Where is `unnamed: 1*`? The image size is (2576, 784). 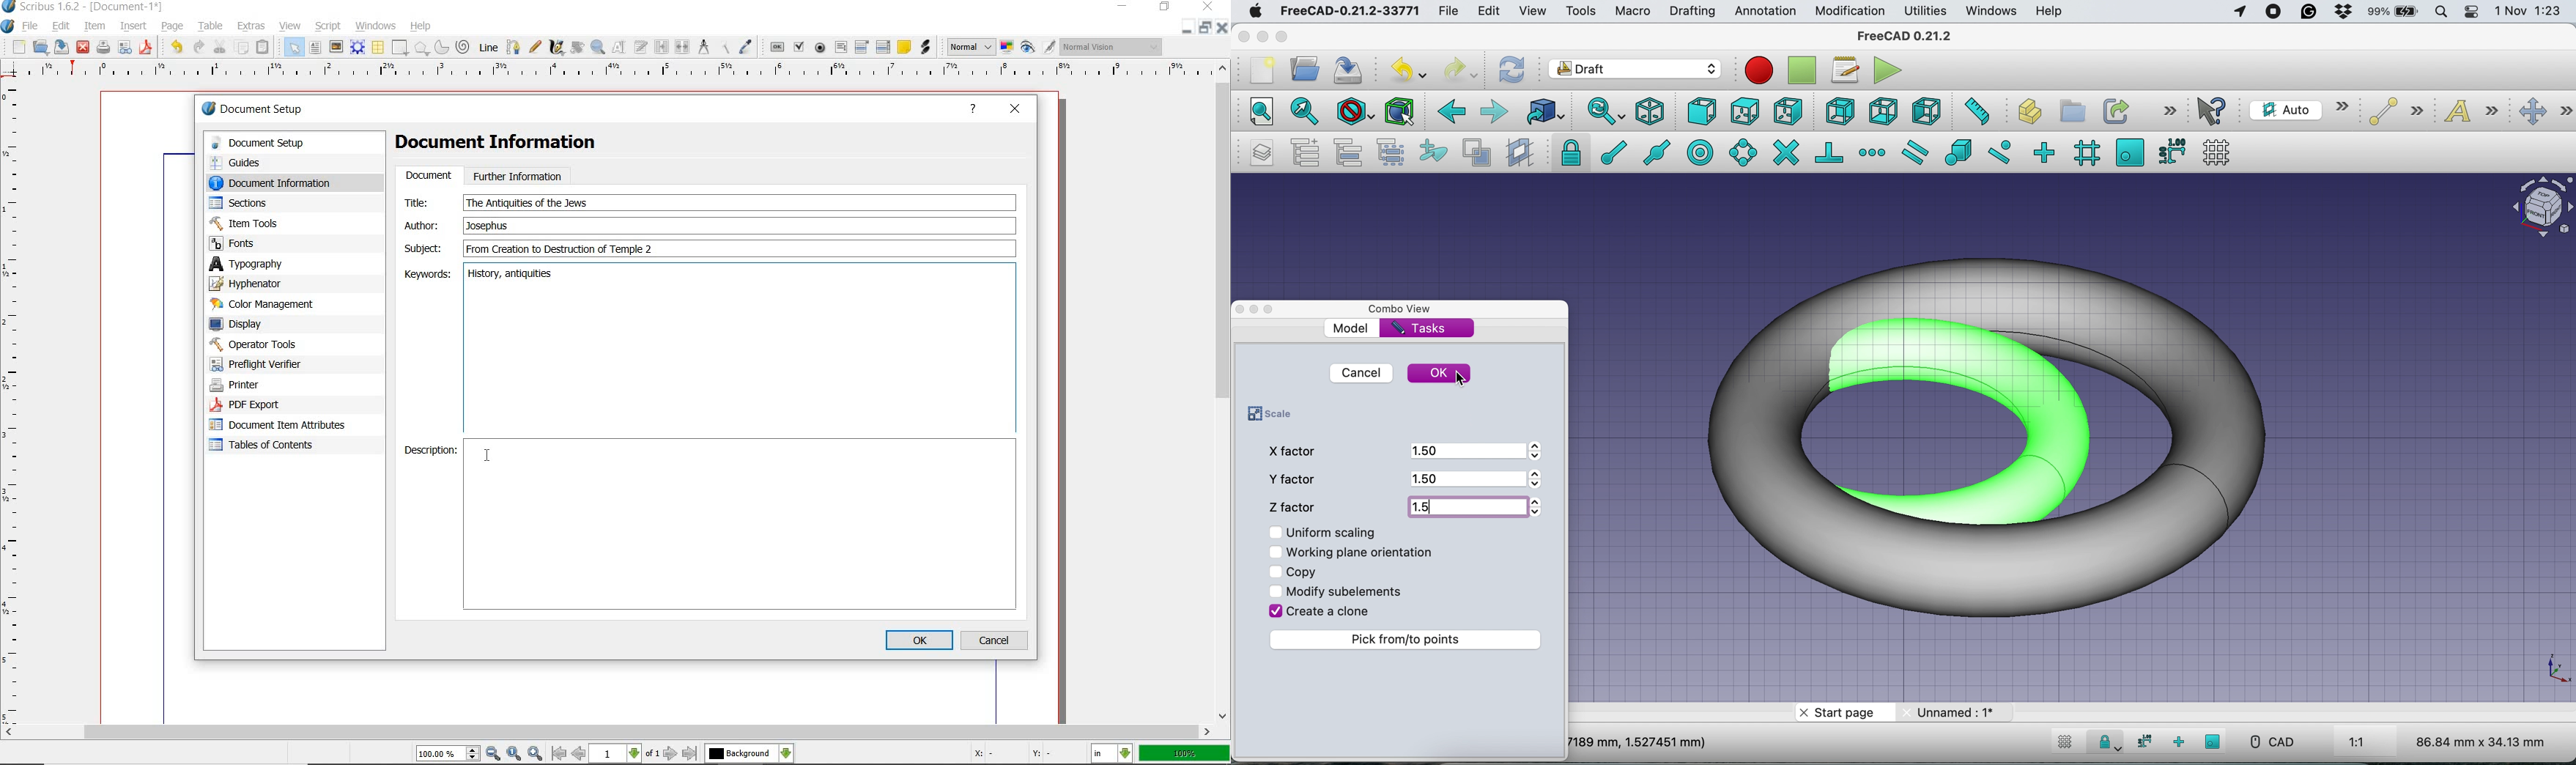 unnamed: 1* is located at coordinates (1956, 712).